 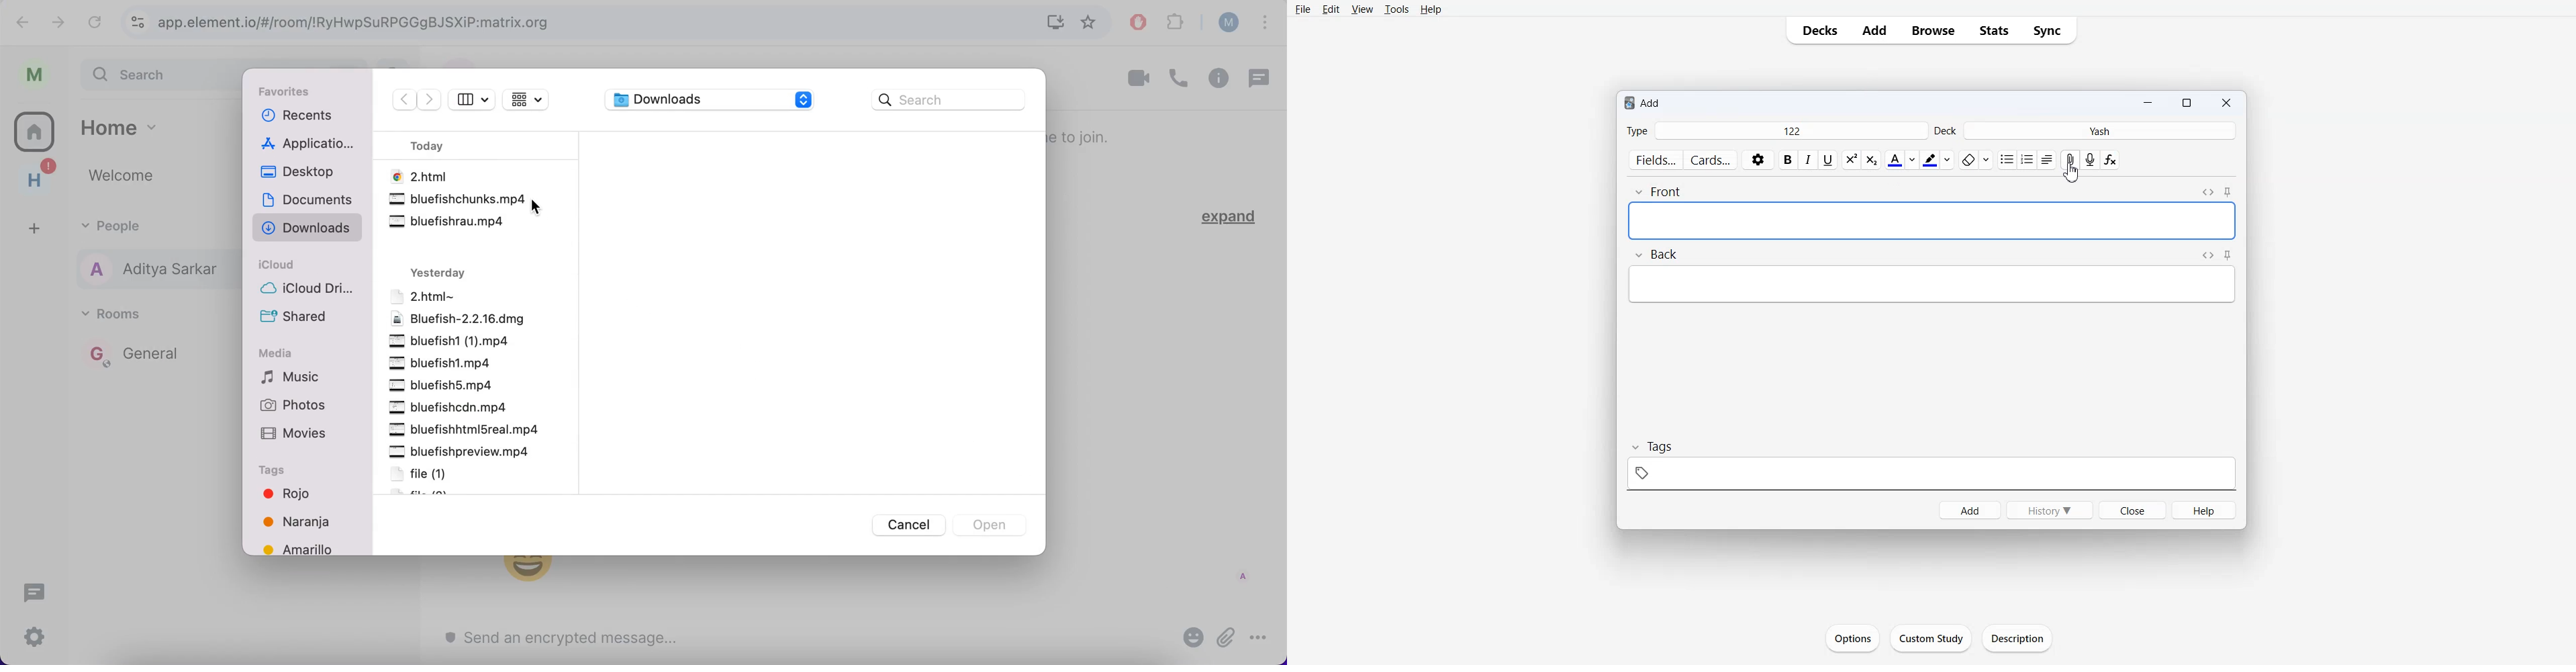 What do you see at coordinates (2090, 159) in the screenshot?
I see `Record audio` at bounding box center [2090, 159].